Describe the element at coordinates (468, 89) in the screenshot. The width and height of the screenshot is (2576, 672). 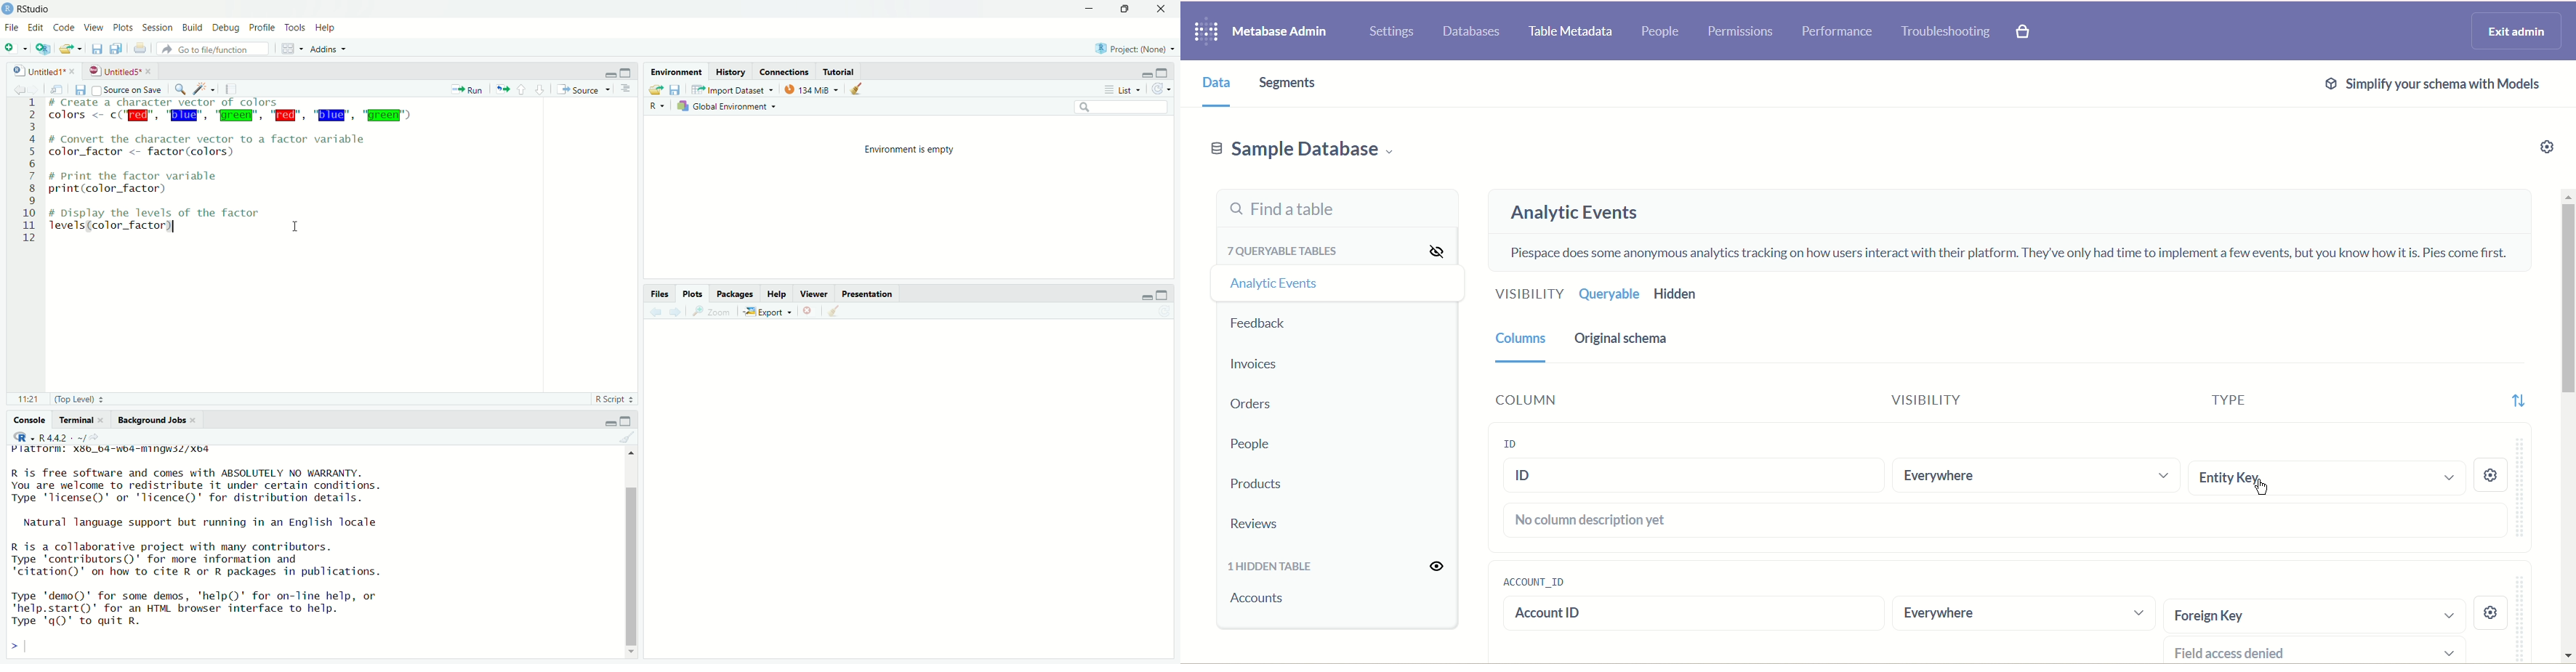
I see `run the current line or selection` at that location.